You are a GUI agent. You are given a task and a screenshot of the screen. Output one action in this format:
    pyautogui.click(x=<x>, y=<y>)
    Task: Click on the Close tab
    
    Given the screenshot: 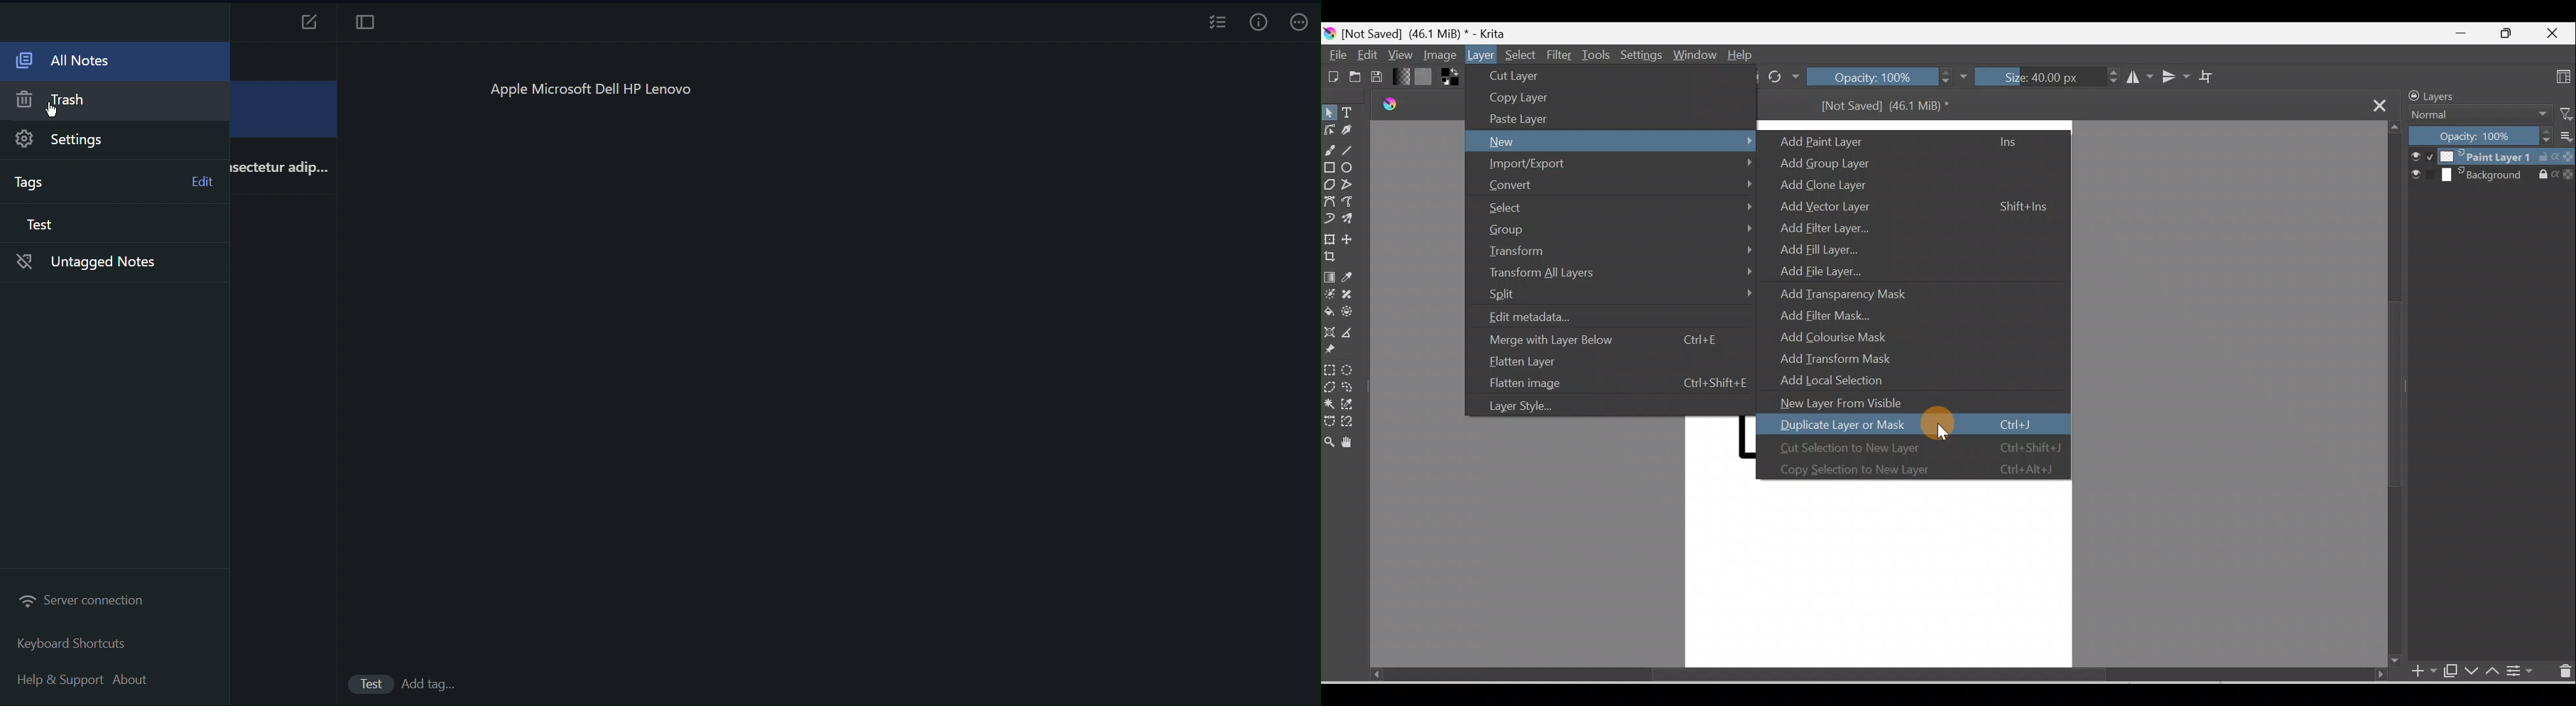 What is the action you would take?
    pyautogui.click(x=2383, y=105)
    